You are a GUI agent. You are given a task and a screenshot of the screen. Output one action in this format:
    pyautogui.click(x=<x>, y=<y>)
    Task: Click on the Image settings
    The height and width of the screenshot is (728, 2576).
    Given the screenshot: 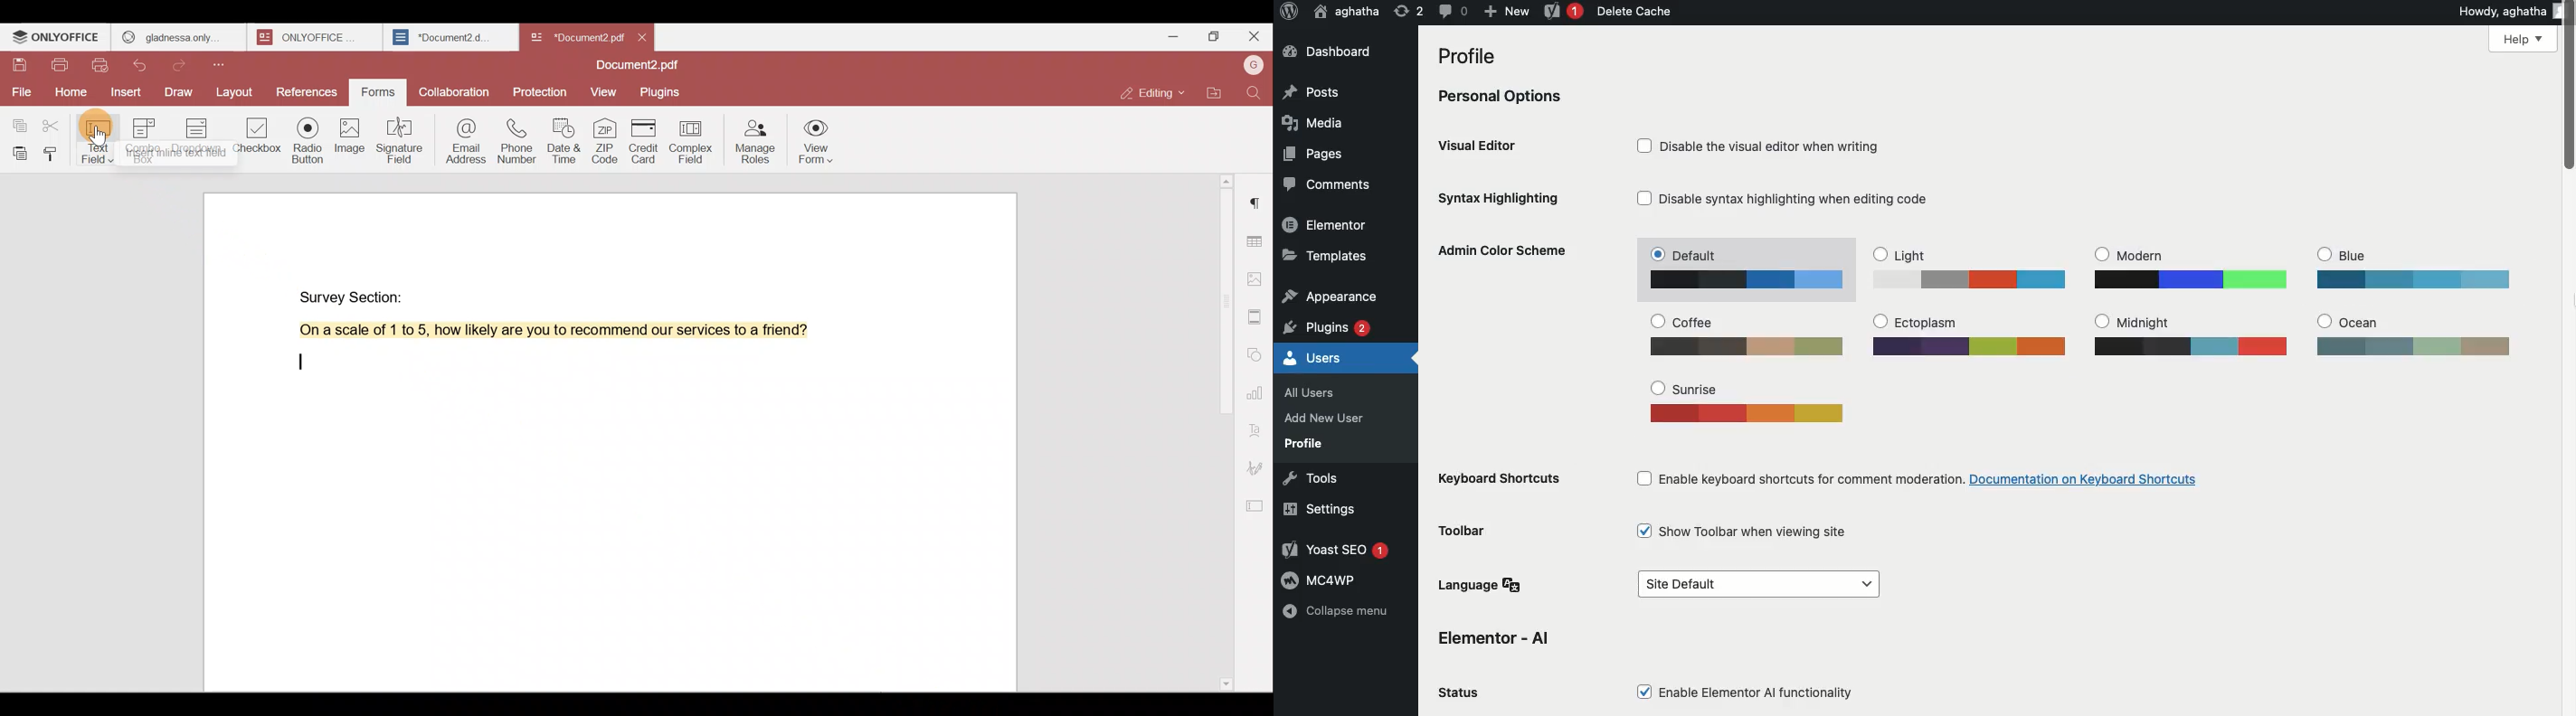 What is the action you would take?
    pyautogui.click(x=1259, y=281)
    